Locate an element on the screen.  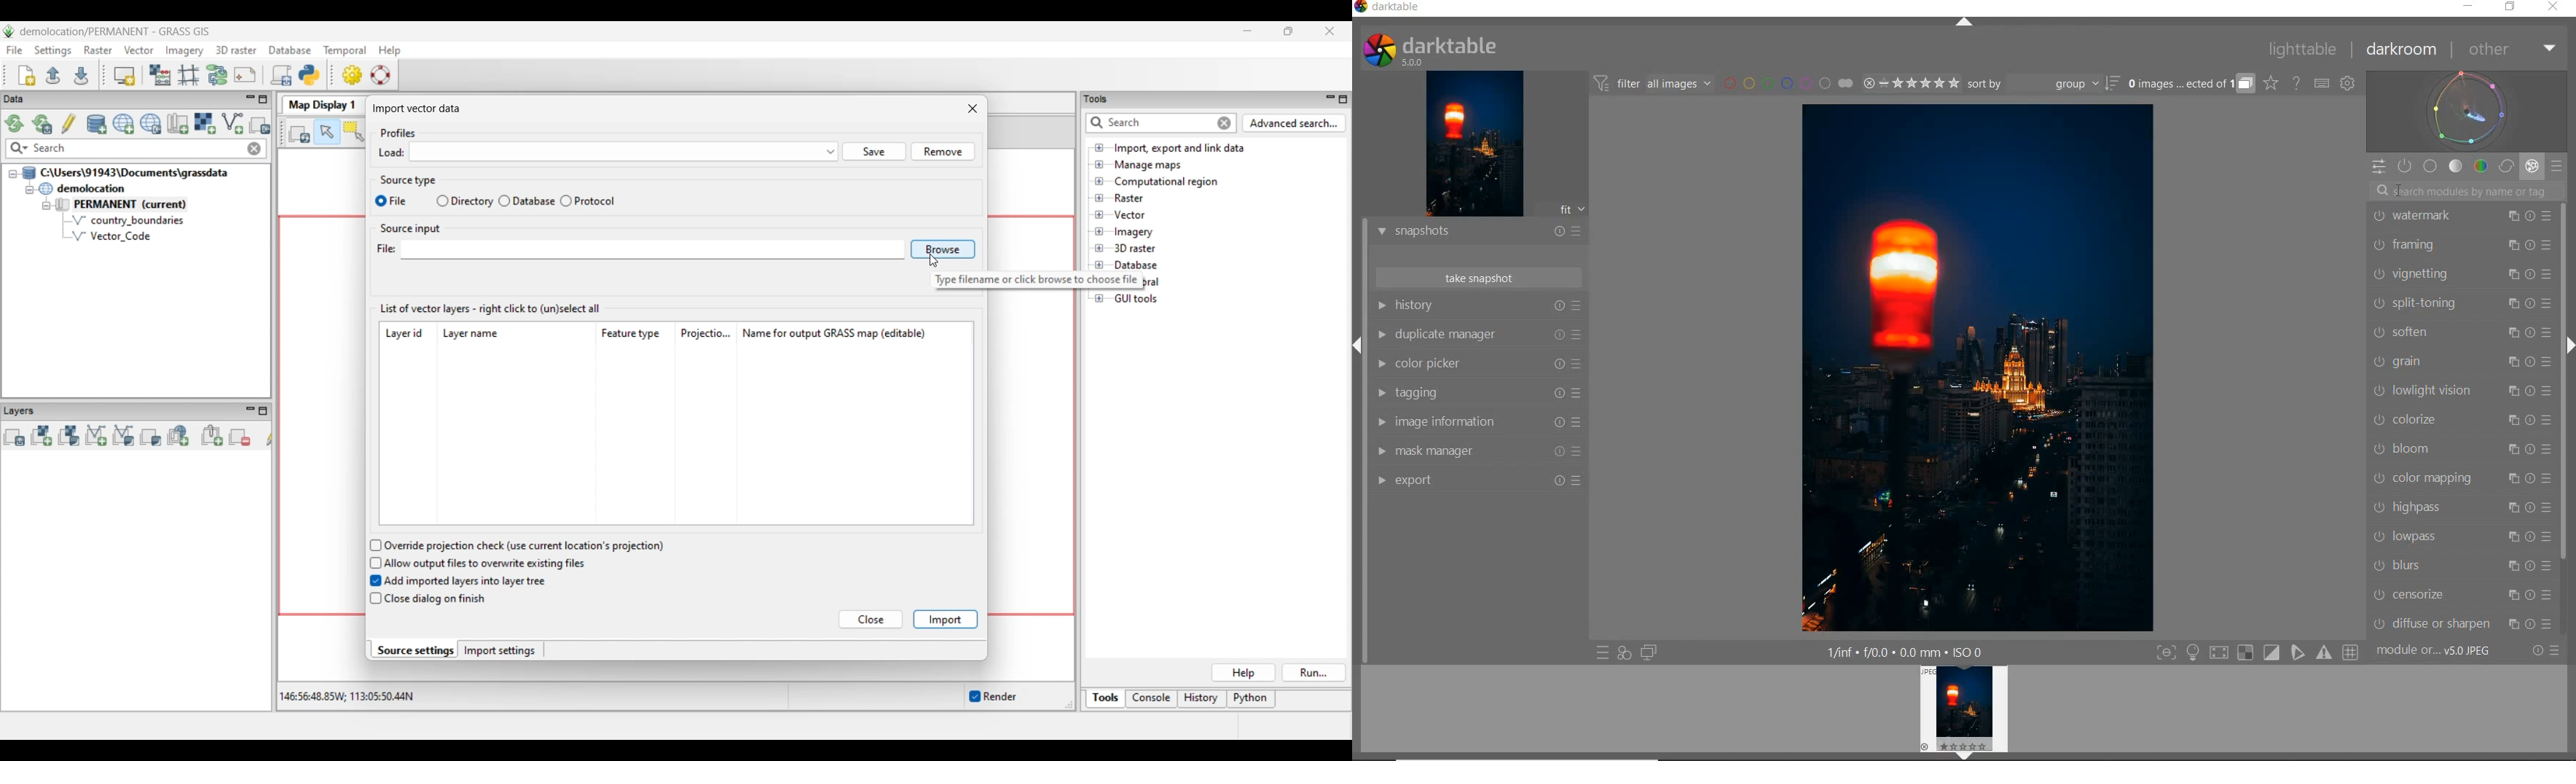
Preset and reset is located at coordinates (2562, 654).